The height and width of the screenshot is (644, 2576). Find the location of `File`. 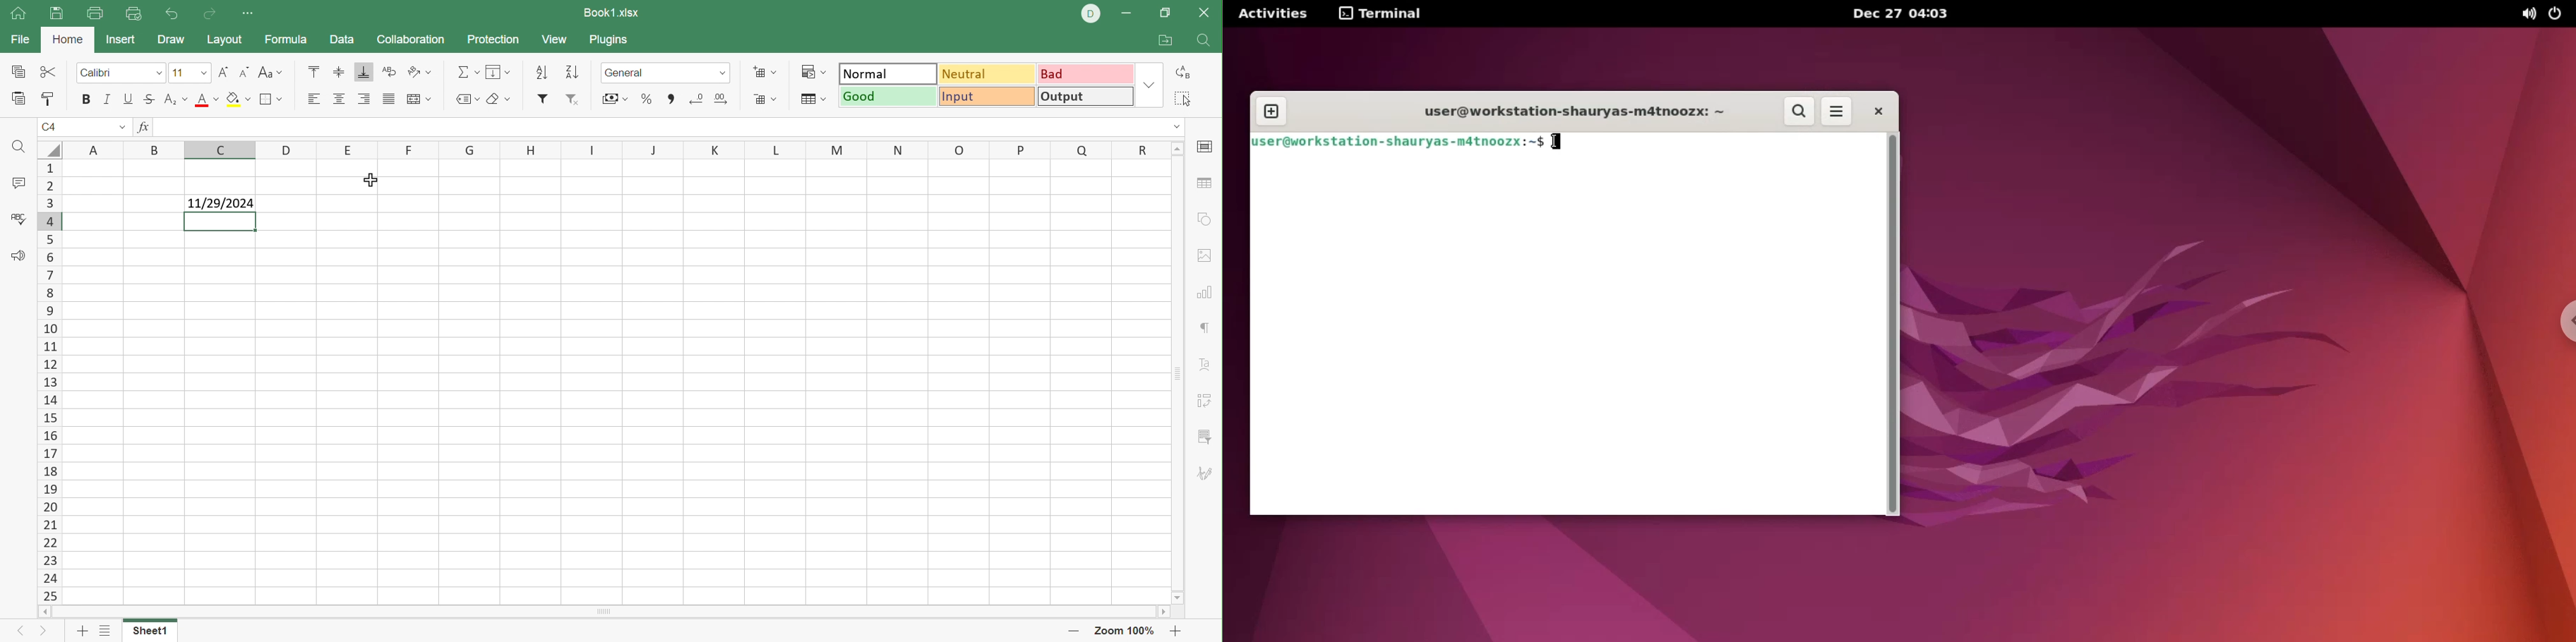

File is located at coordinates (18, 40).